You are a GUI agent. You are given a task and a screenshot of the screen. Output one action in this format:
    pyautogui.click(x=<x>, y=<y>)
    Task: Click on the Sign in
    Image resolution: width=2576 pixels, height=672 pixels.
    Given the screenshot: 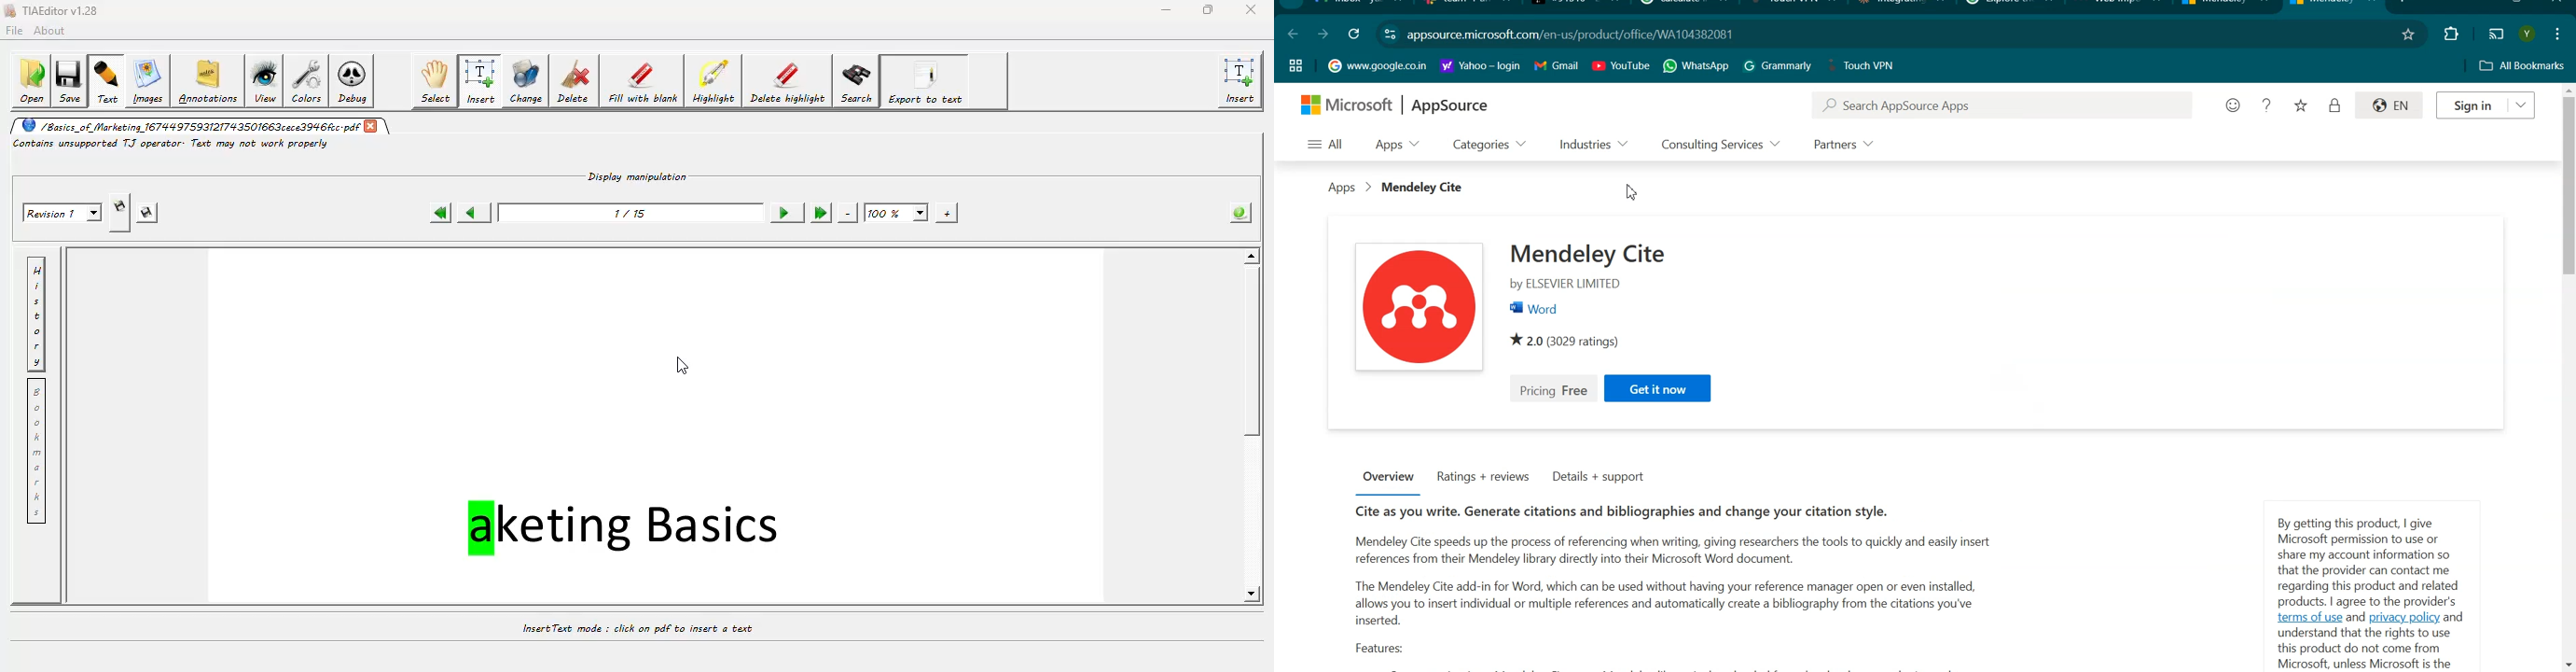 What is the action you would take?
    pyautogui.click(x=2487, y=105)
    